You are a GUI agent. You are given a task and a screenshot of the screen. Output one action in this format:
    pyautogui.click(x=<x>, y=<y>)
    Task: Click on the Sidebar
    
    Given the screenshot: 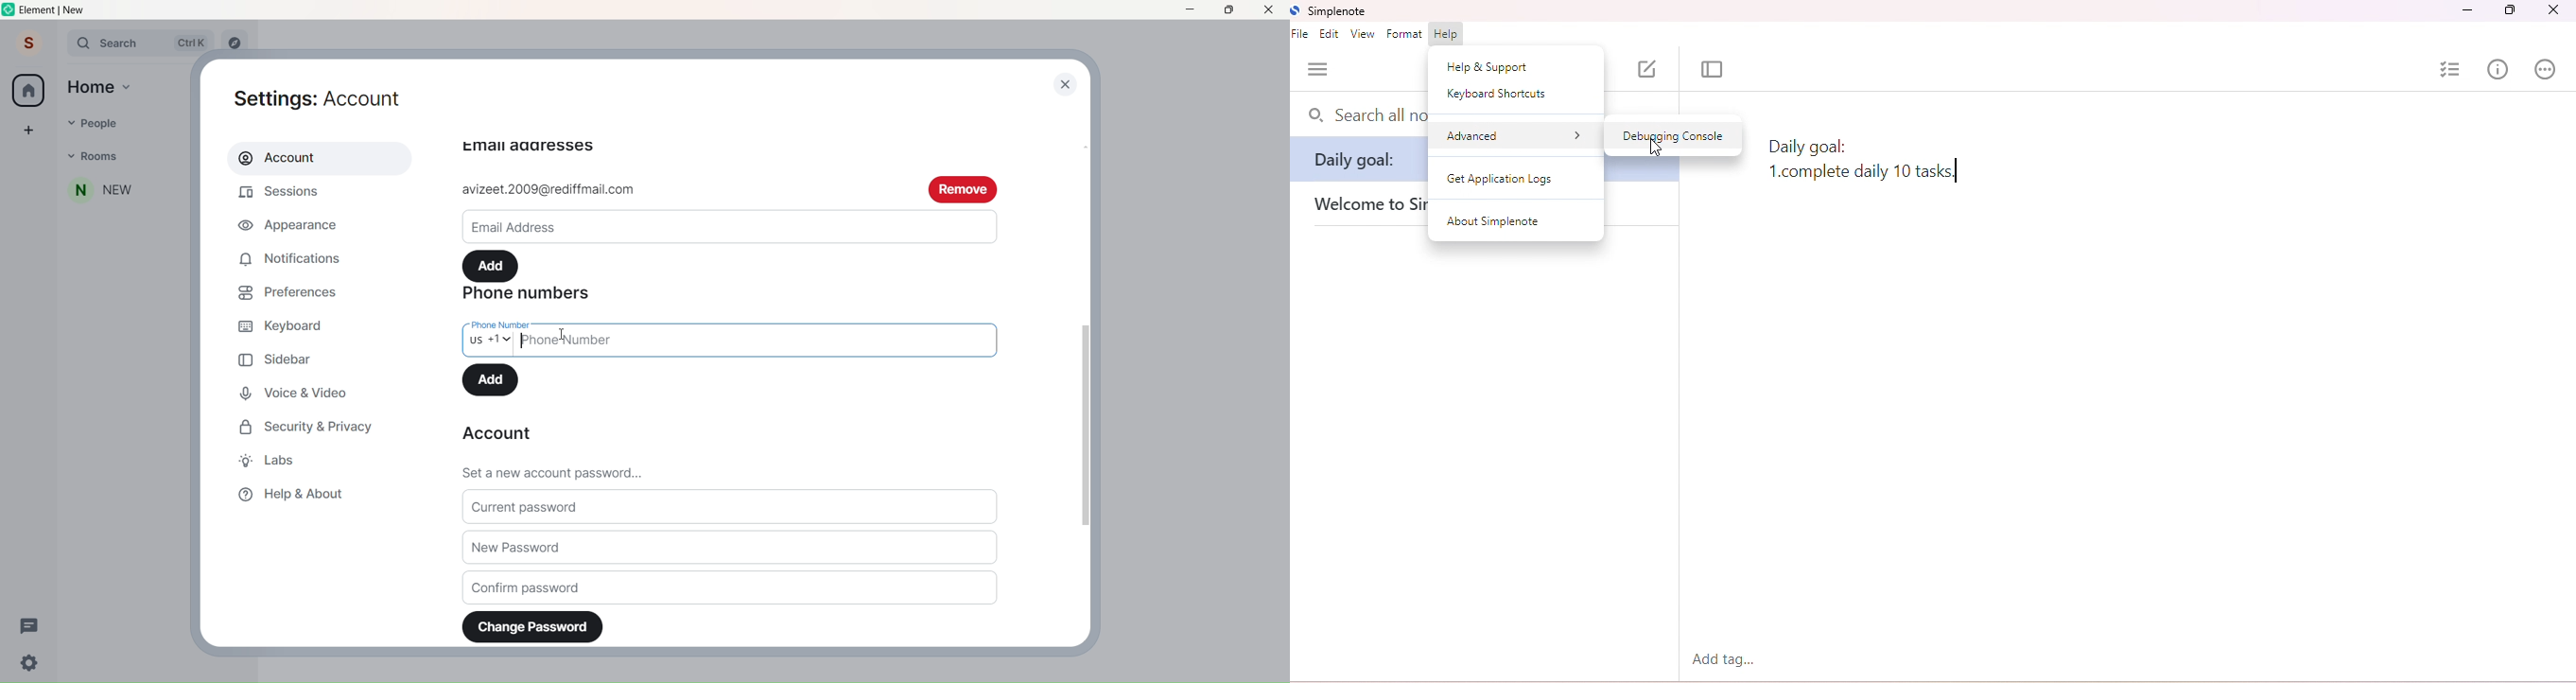 What is the action you would take?
    pyautogui.click(x=278, y=358)
    